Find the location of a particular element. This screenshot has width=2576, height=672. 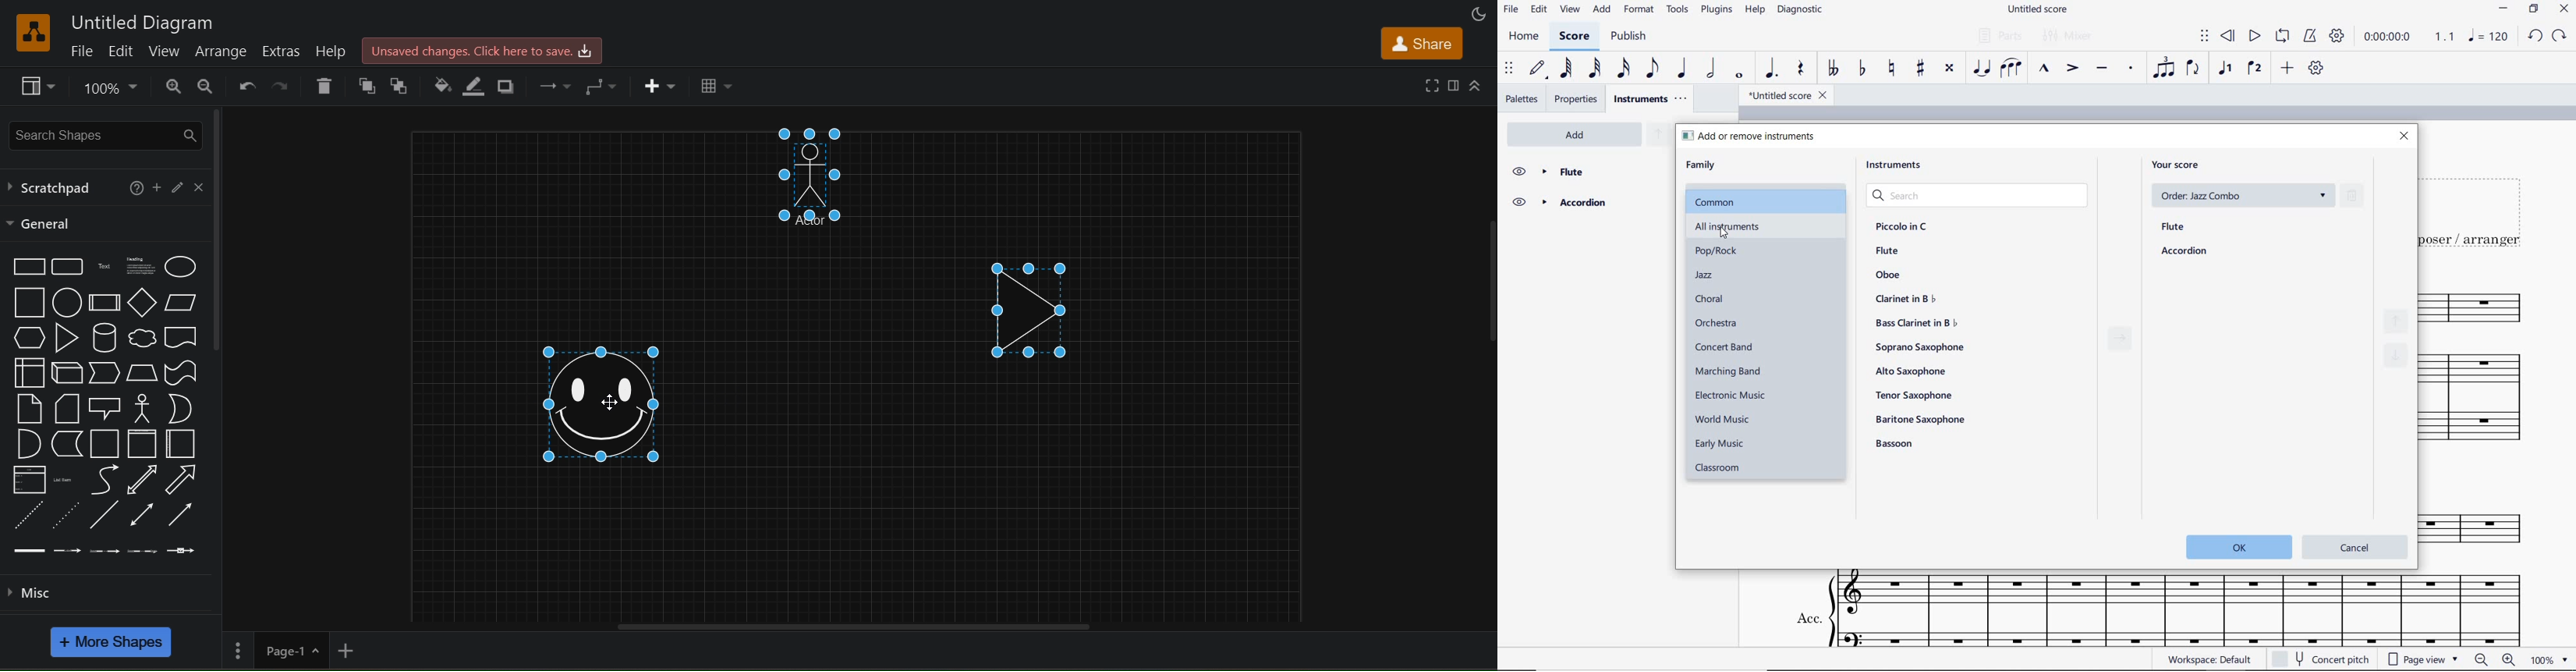

64th note is located at coordinates (1566, 68).